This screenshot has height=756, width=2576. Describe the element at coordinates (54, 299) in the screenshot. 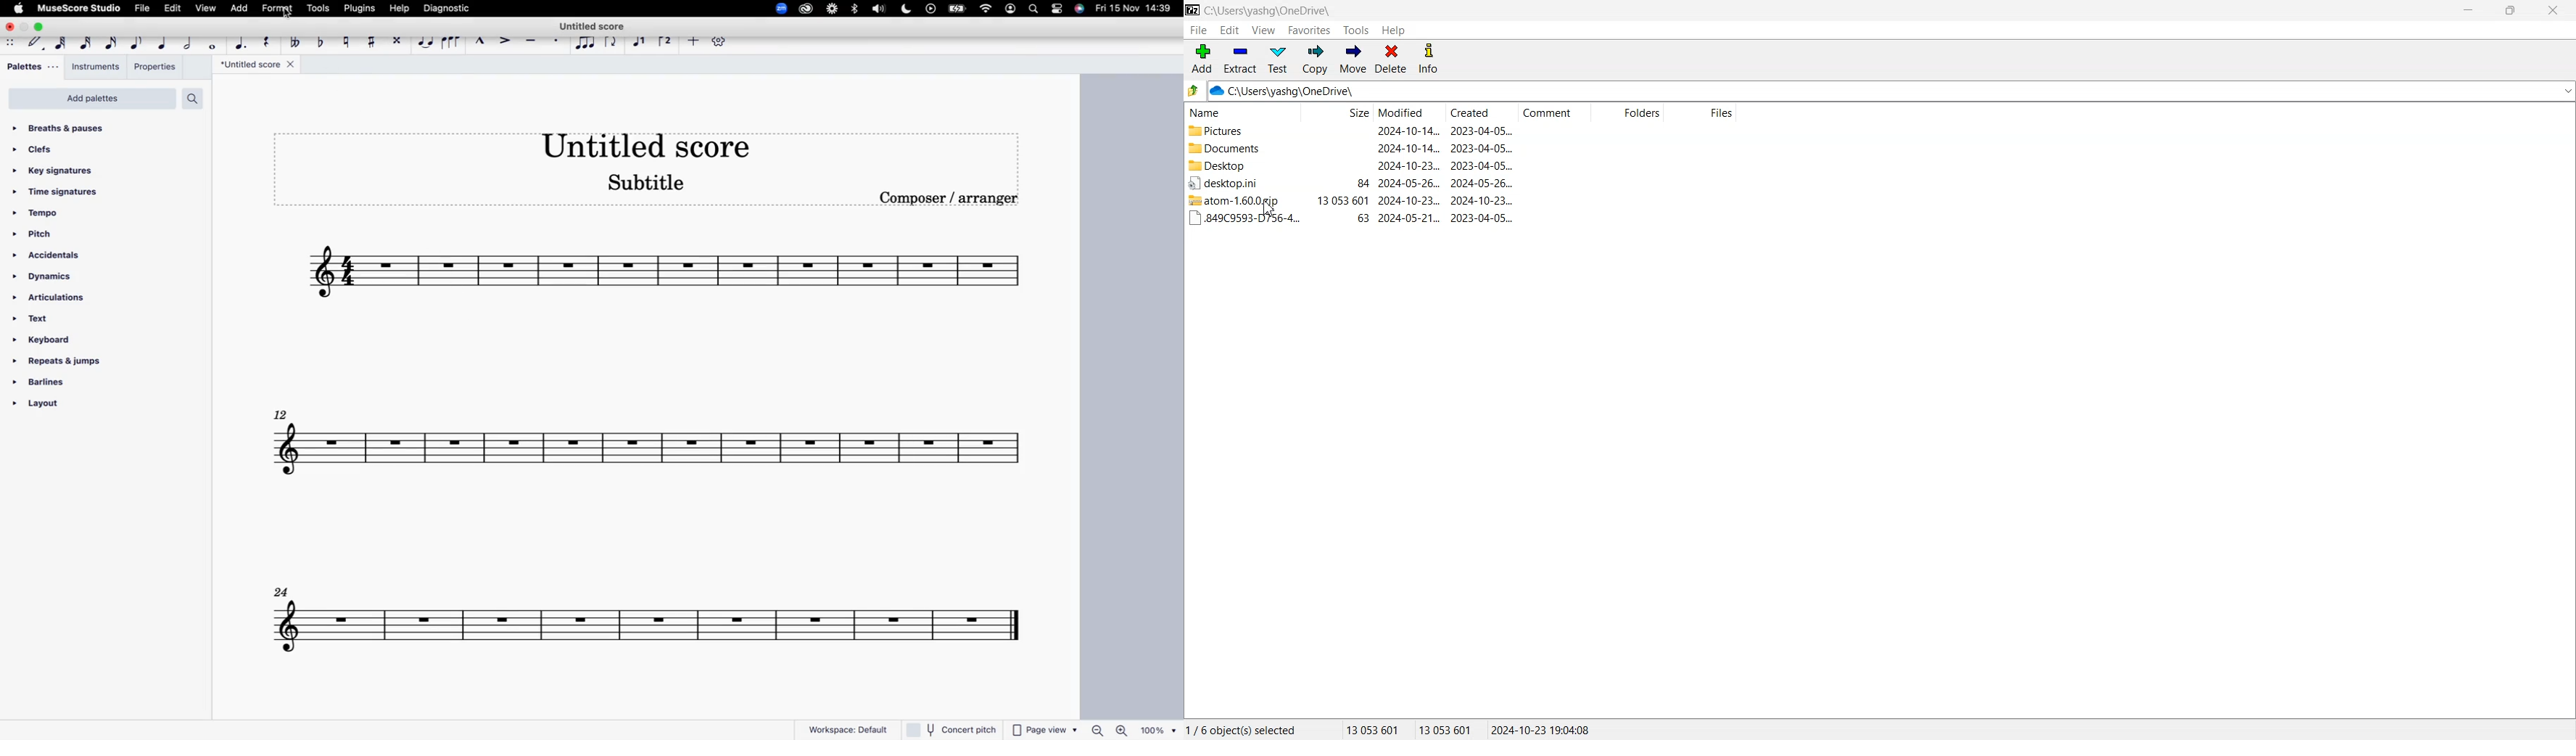

I see `articulations` at that location.